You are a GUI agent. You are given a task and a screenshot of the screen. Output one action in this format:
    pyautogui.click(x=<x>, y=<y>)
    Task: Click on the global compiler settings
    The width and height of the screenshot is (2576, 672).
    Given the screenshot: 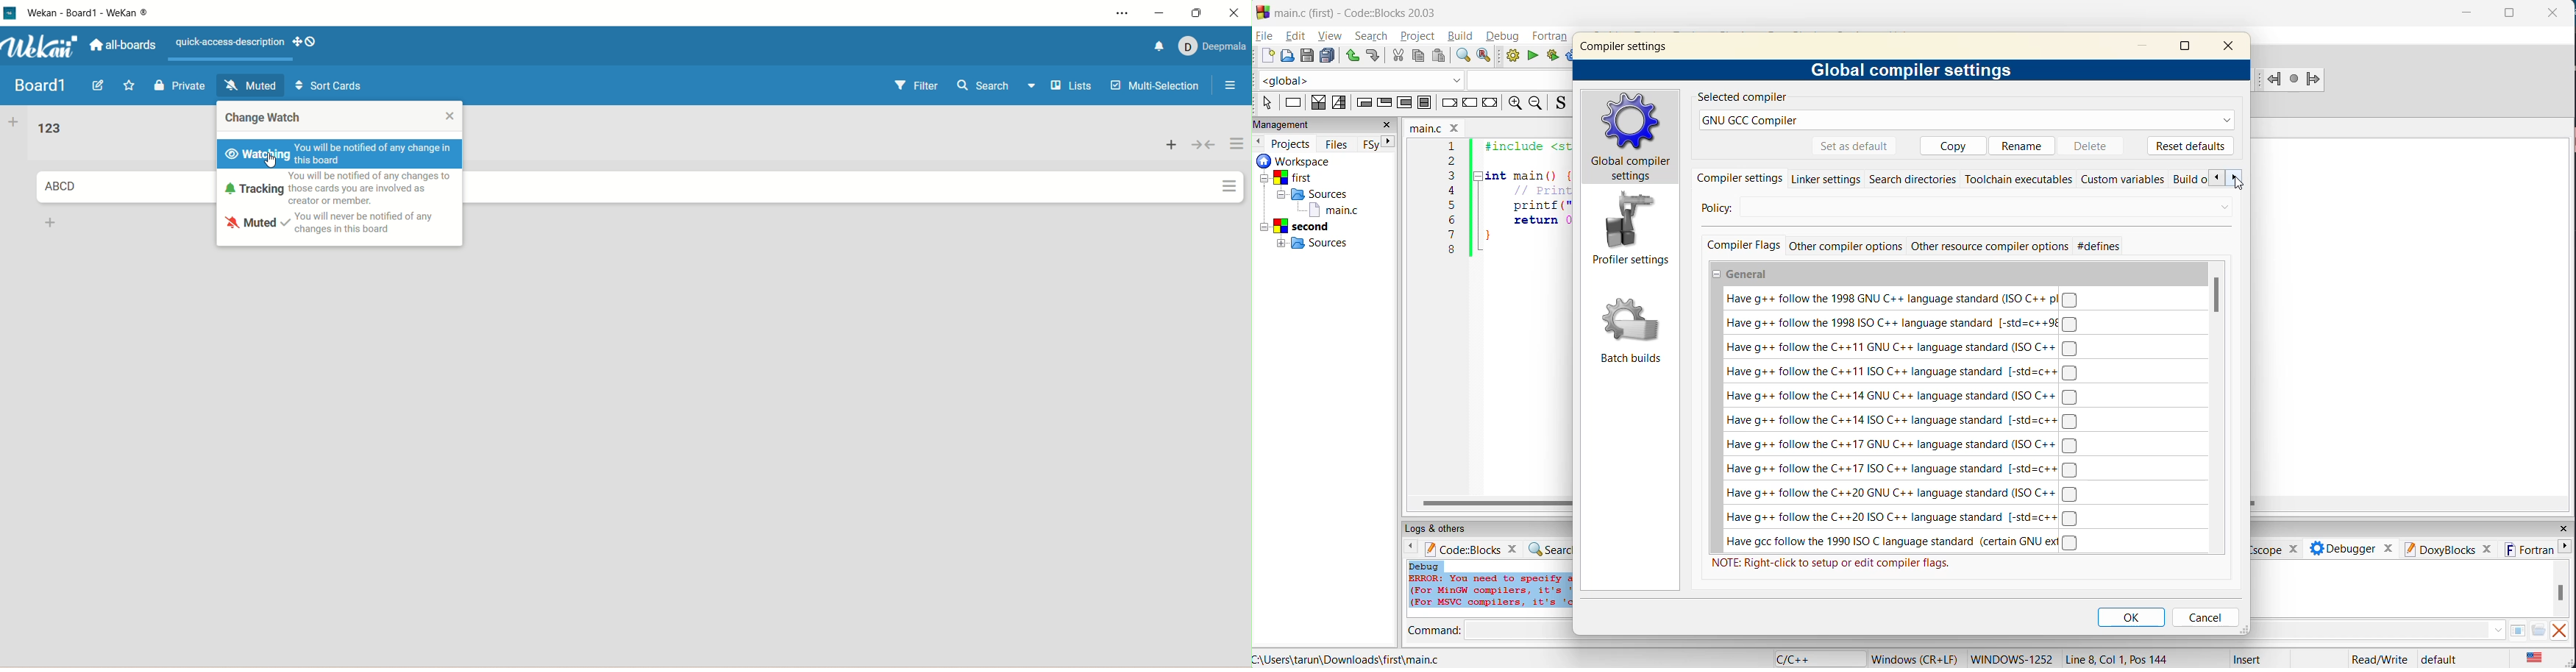 What is the action you would take?
    pyautogui.click(x=1912, y=68)
    